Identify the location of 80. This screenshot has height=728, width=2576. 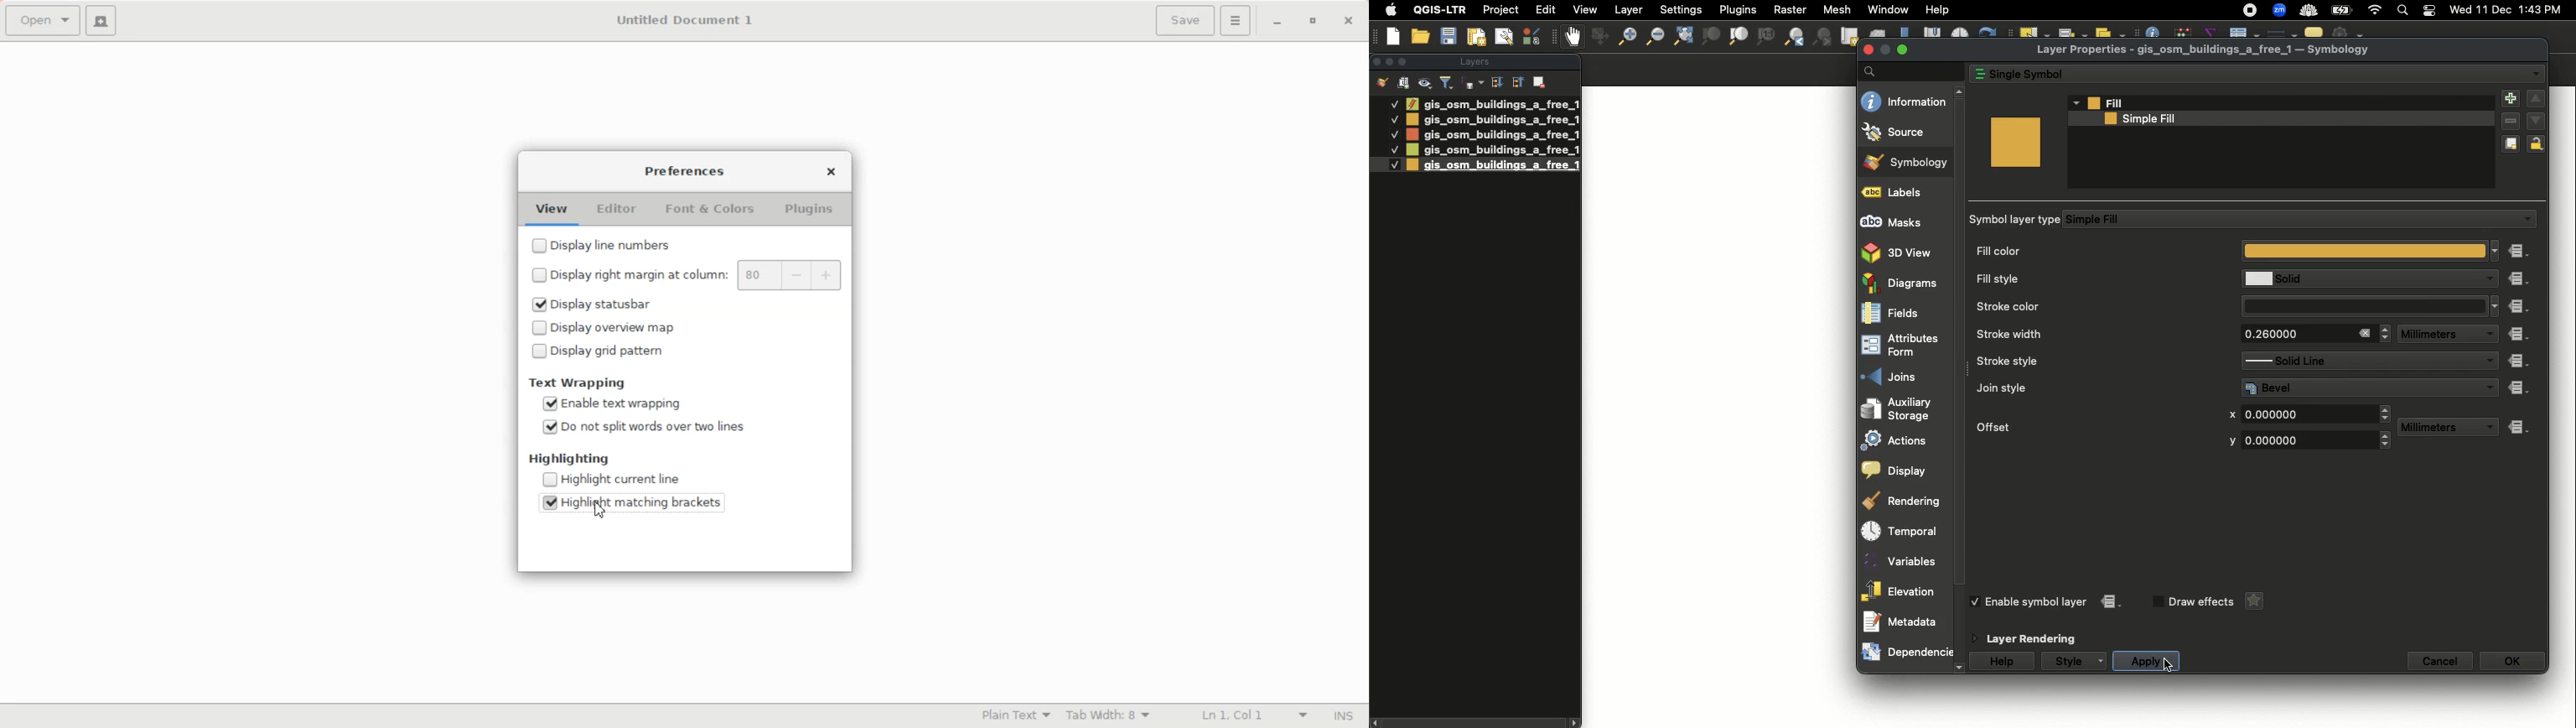
(759, 275).